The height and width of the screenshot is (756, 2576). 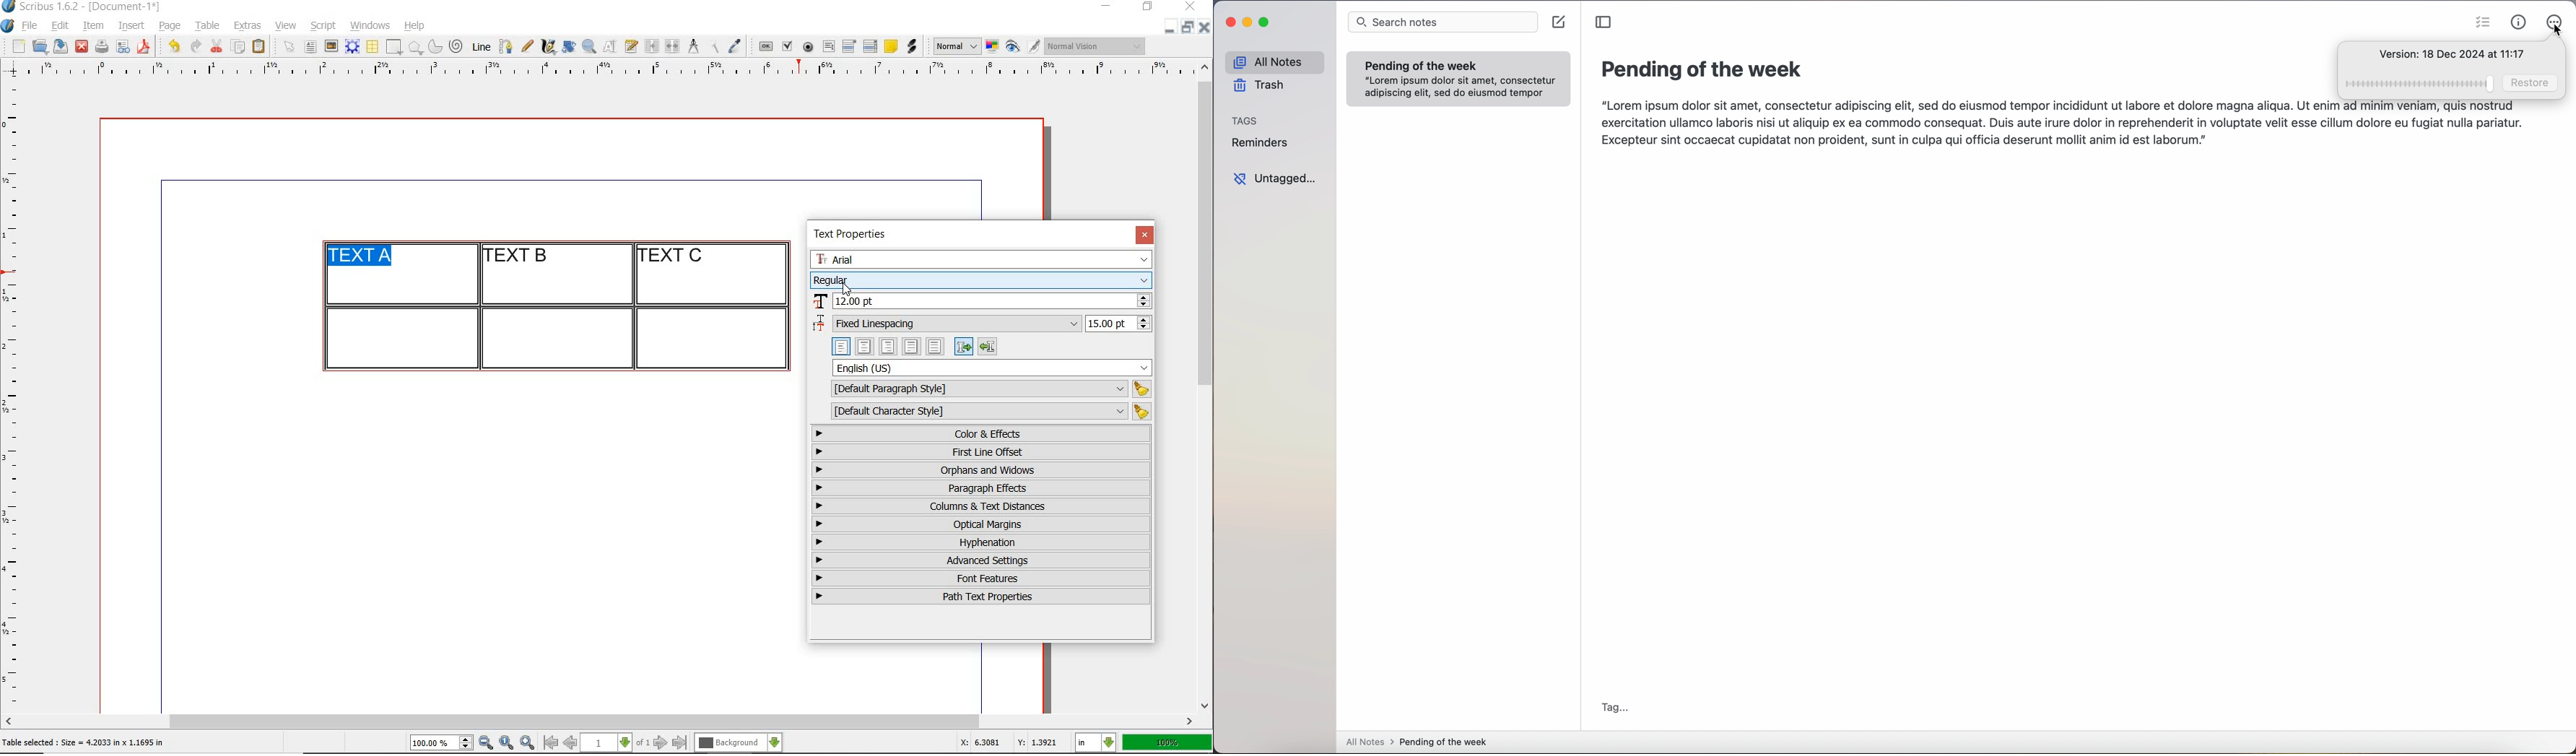 What do you see at coordinates (984, 506) in the screenshot?
I see `columns & text distances` at bounding box center [984, 506].